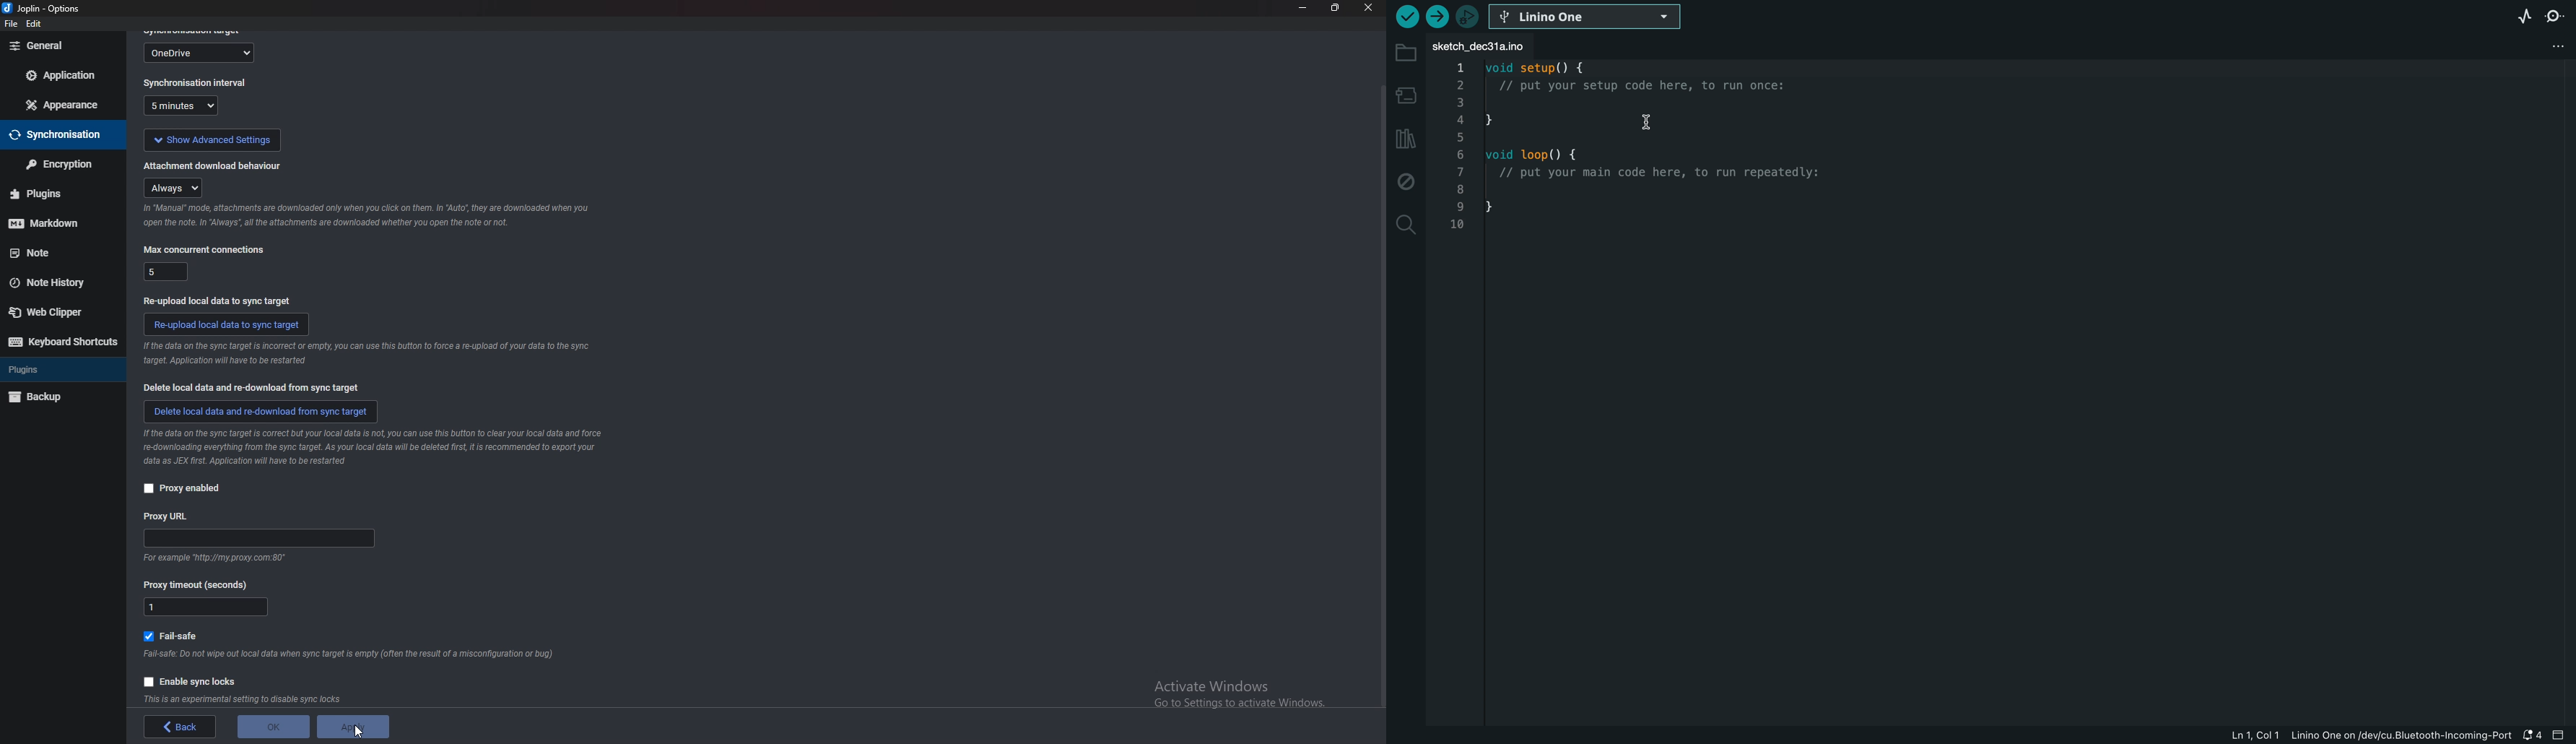 Image resolution: width=2576 pixels, height=756 pixels. I want to click on plugins, so click(56, 371).